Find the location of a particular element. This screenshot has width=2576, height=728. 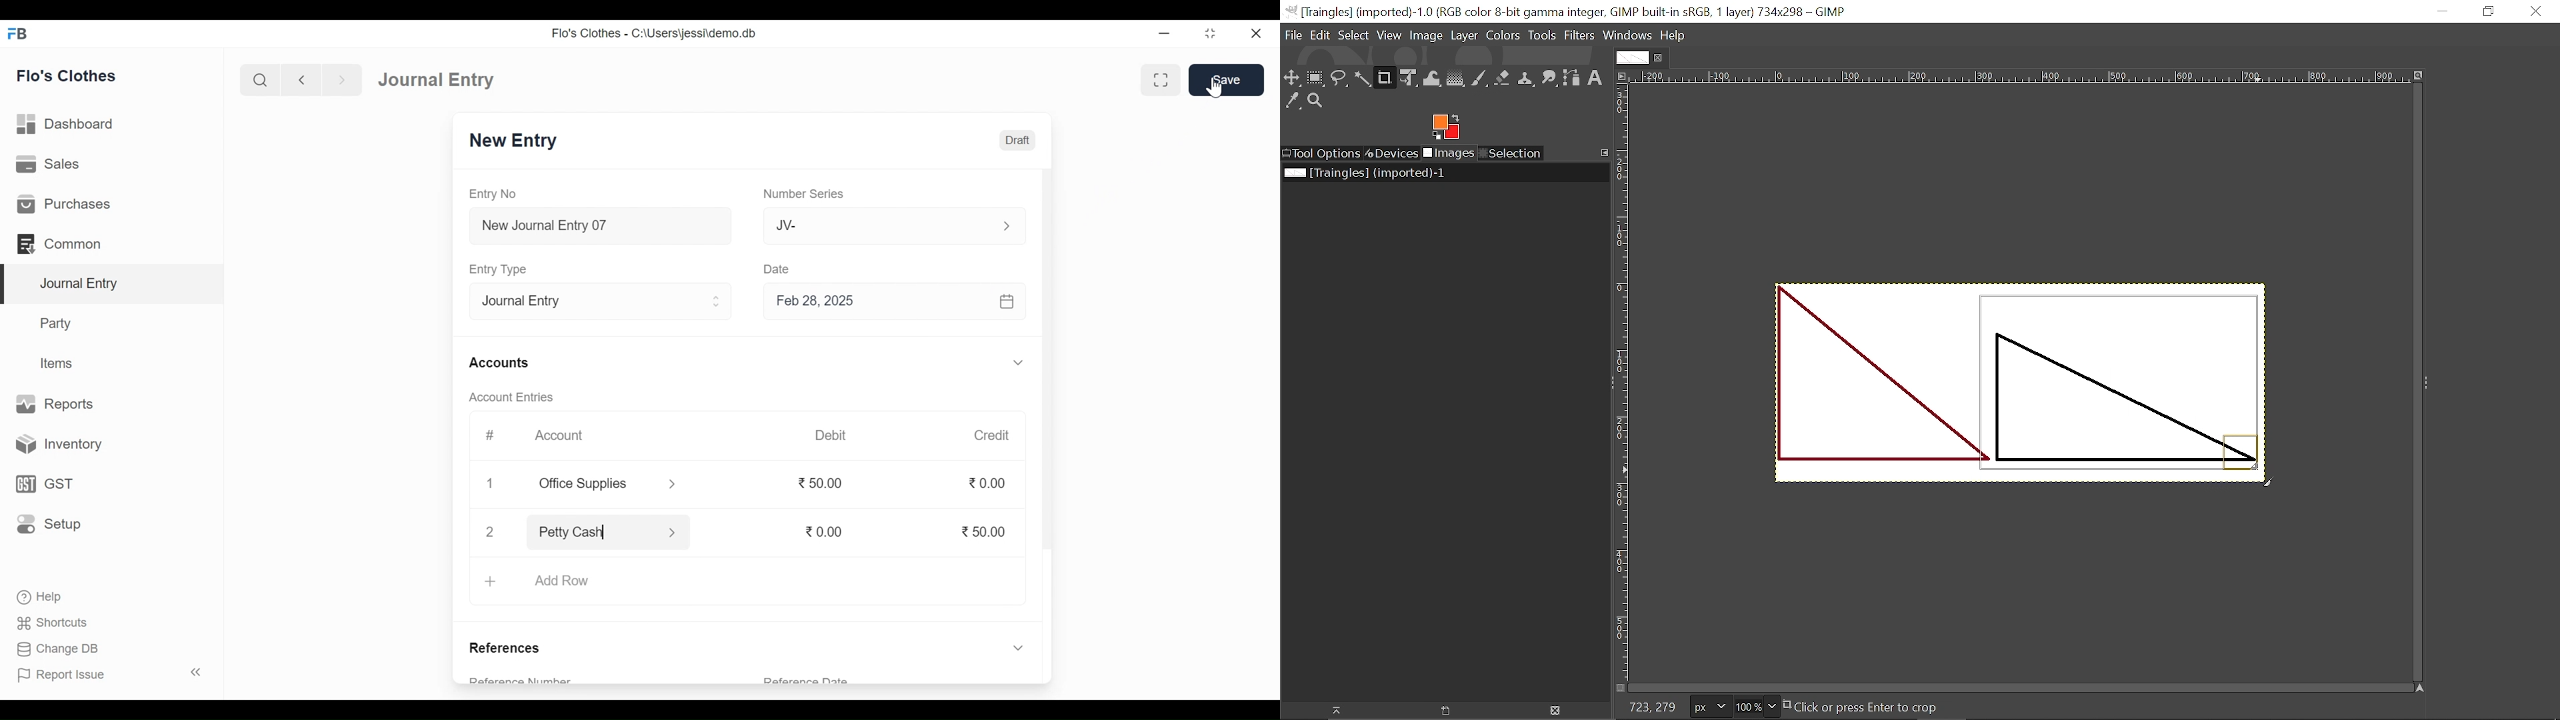

Petty Cash is located at coordinates (593, 531).